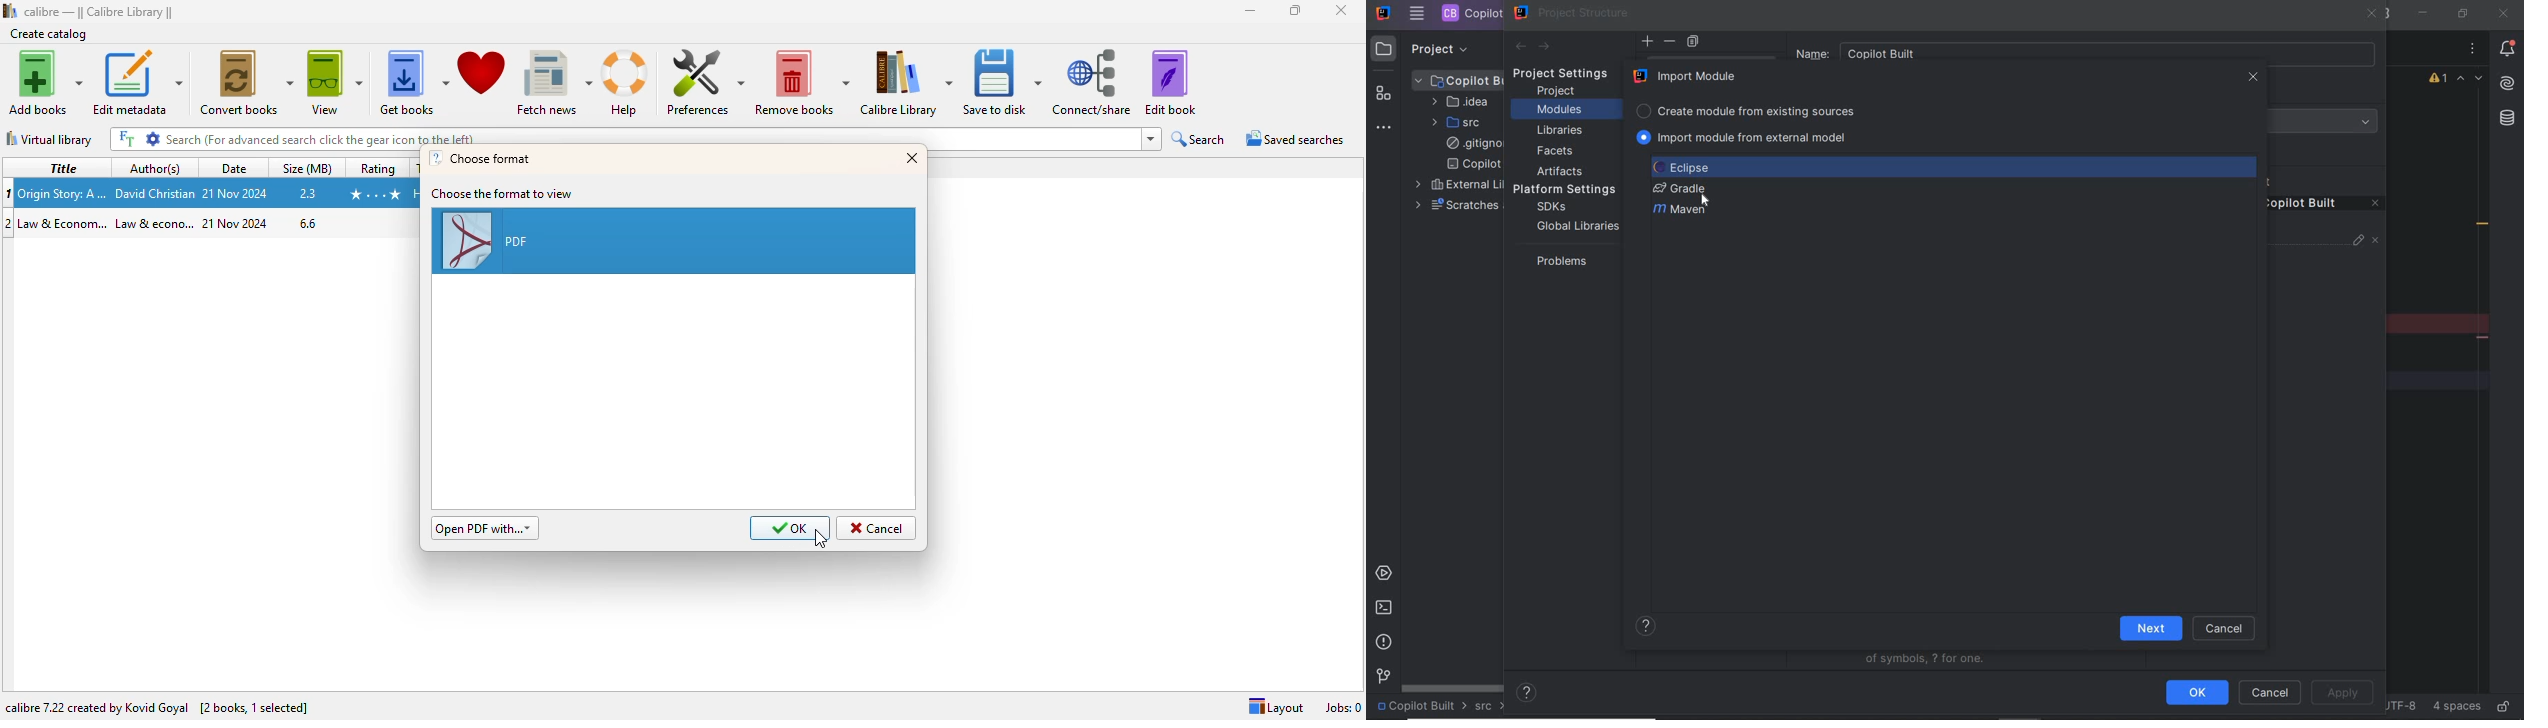  What do you see at coordinates (138, 82) in the screenshot?
I see `edit metadata` at bounding box center [138, 82].